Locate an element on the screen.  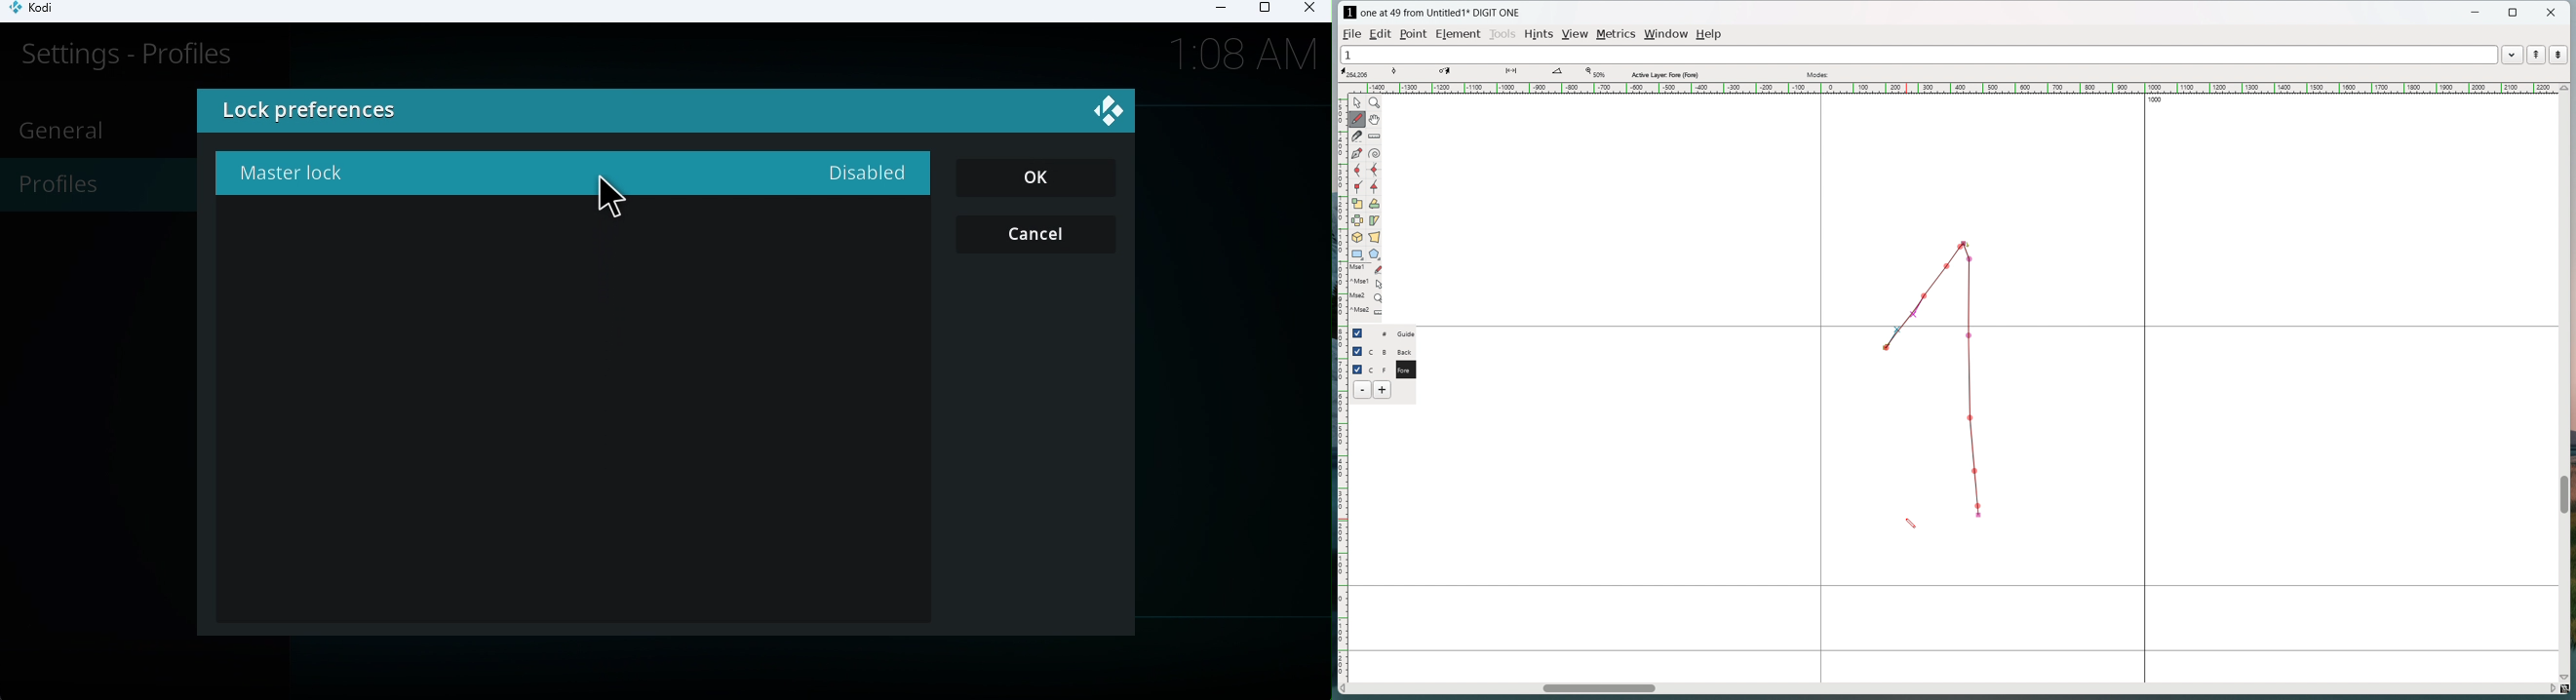
scroll up is located at coordinates (2563, 88).